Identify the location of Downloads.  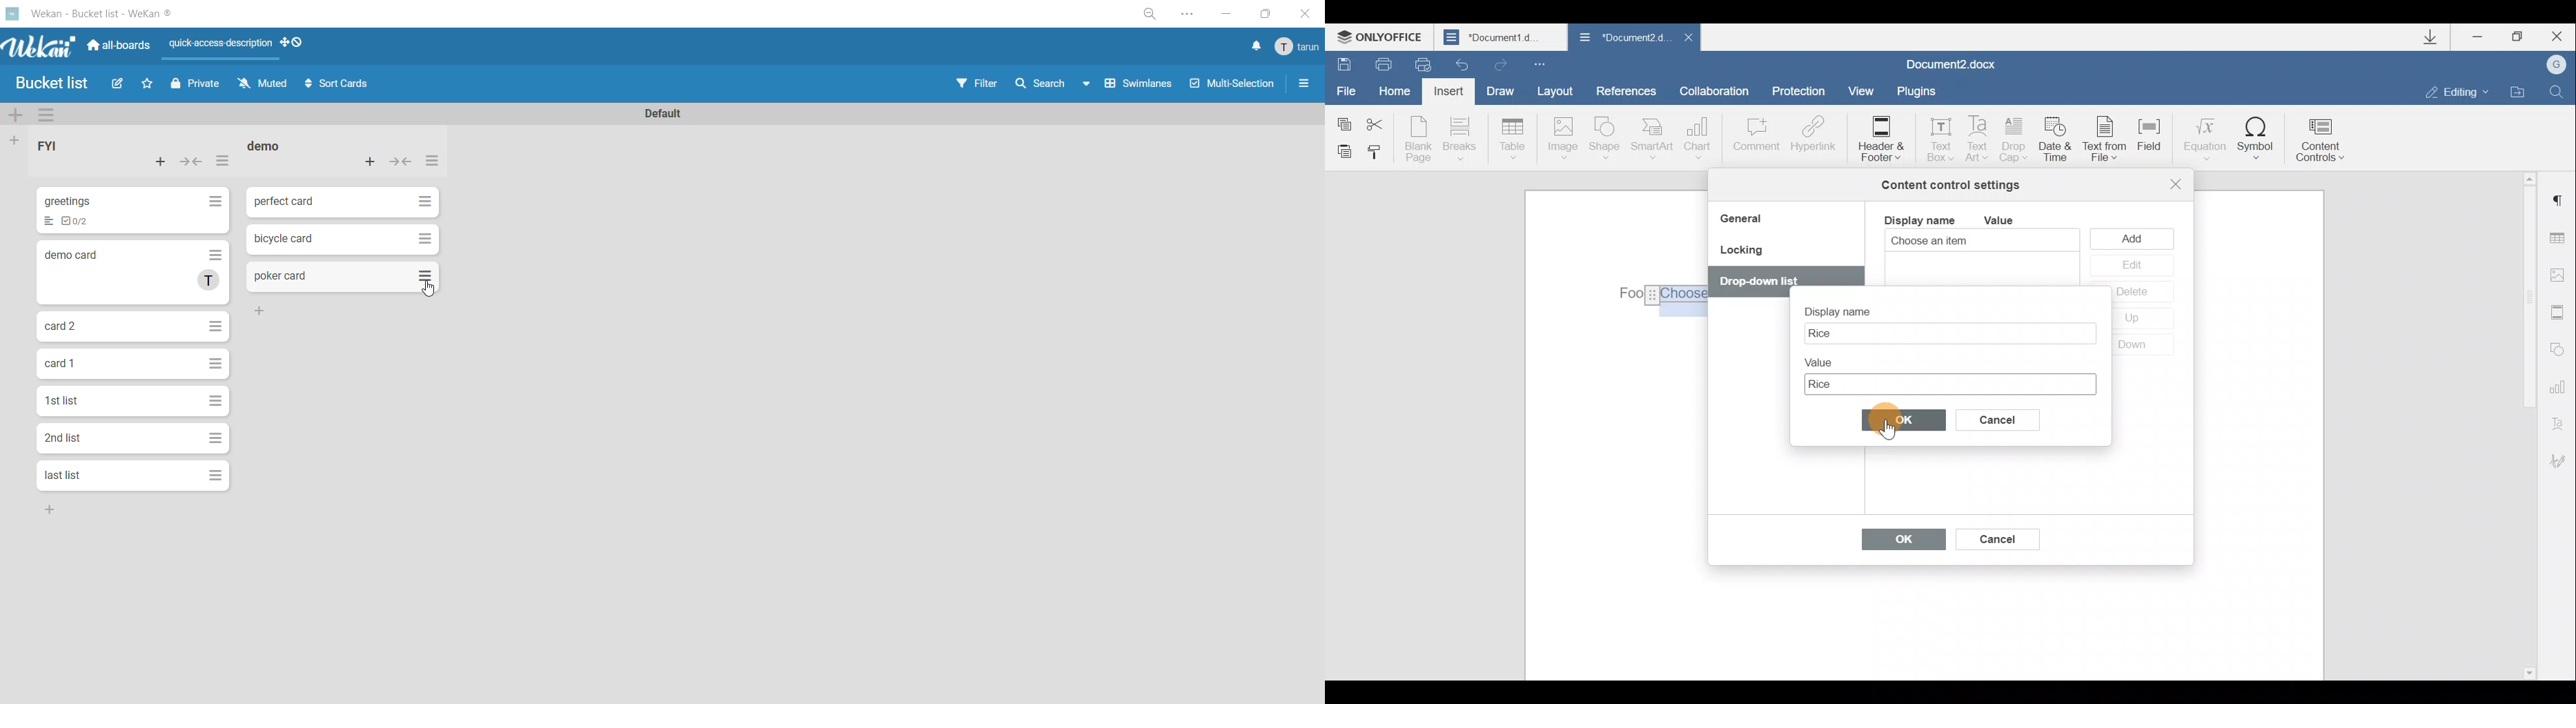
(2435, 37).